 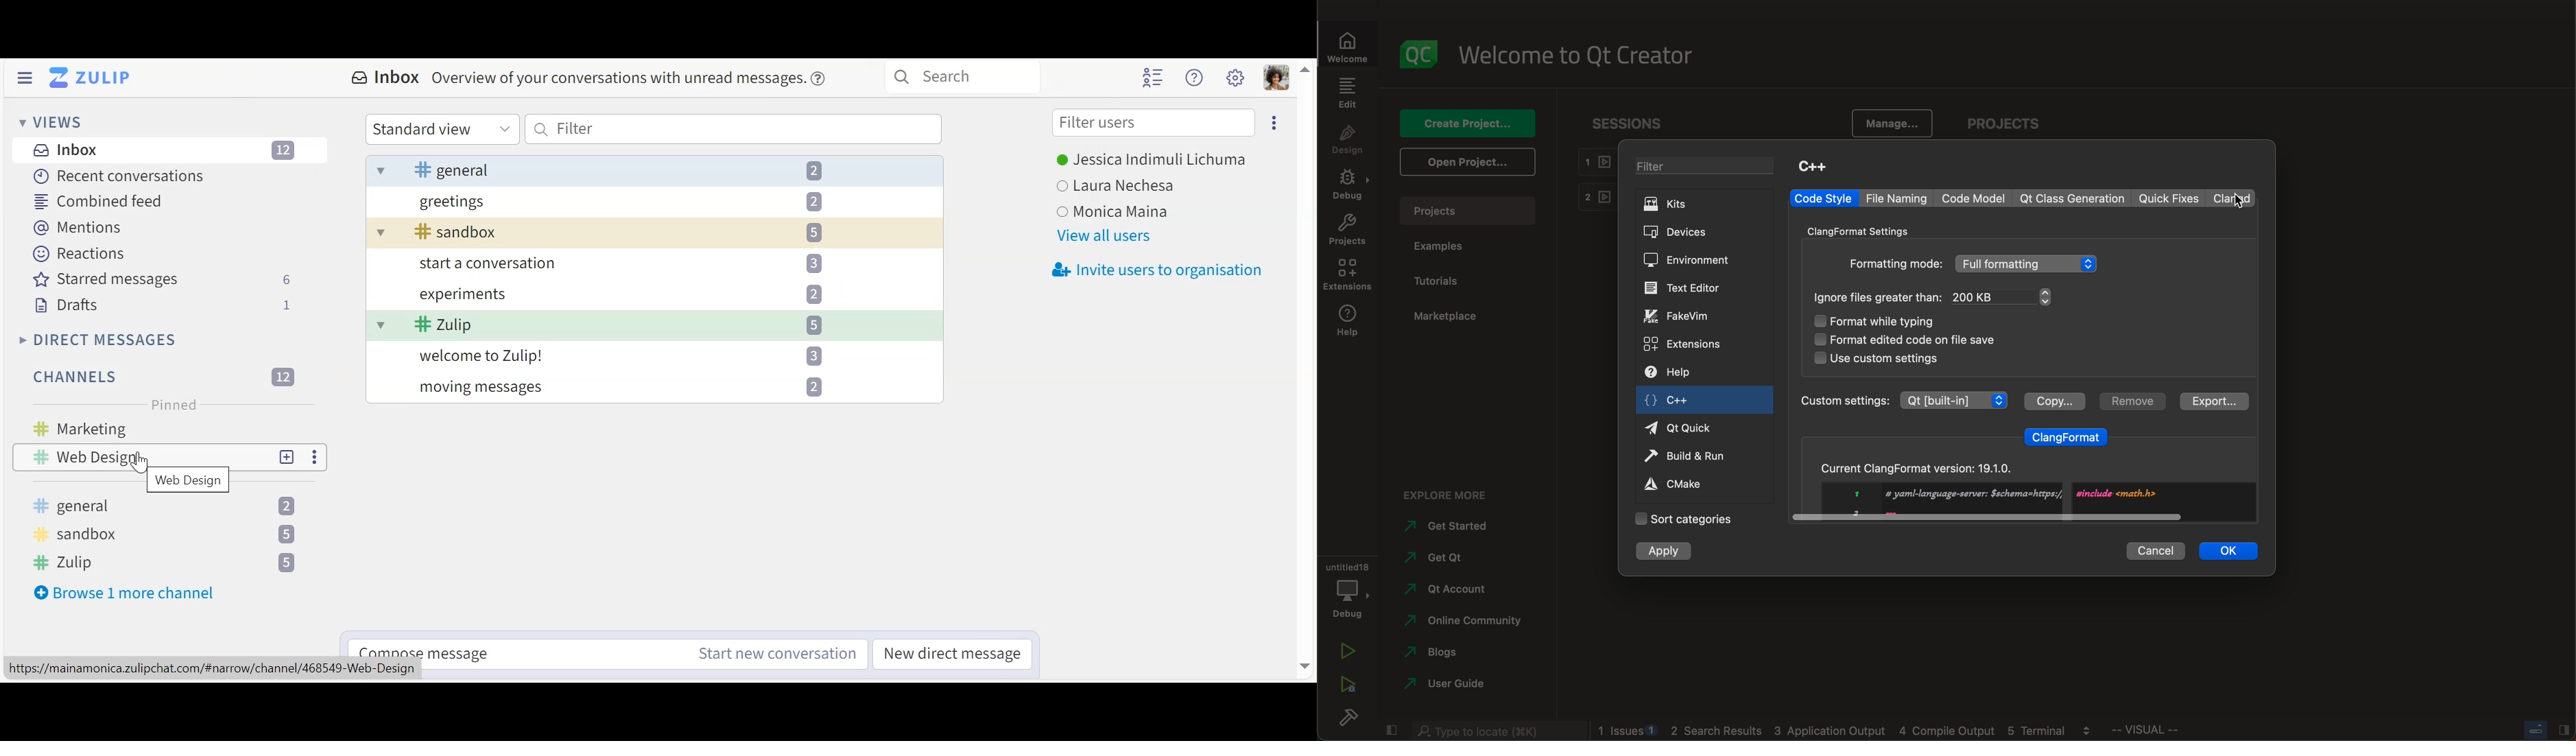 I want to click on clang format, so click(x=2068, y=434).